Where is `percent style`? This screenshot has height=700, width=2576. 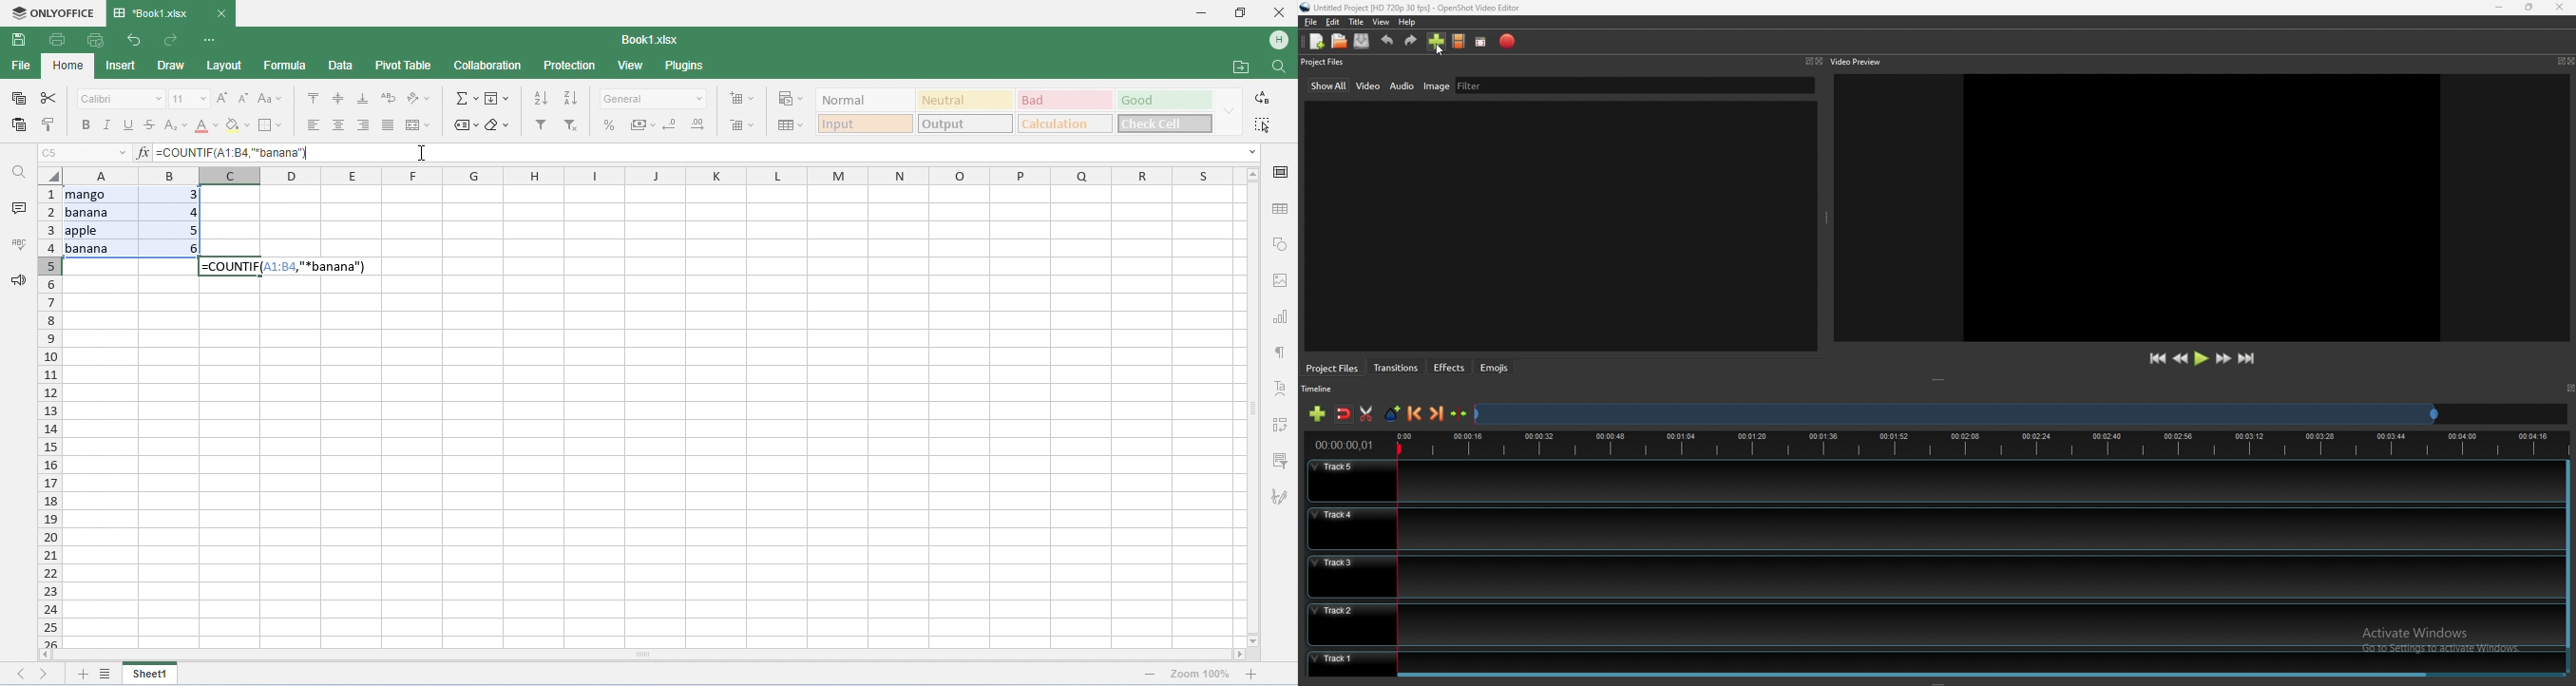
percent style is located at coordinates (611, 125).